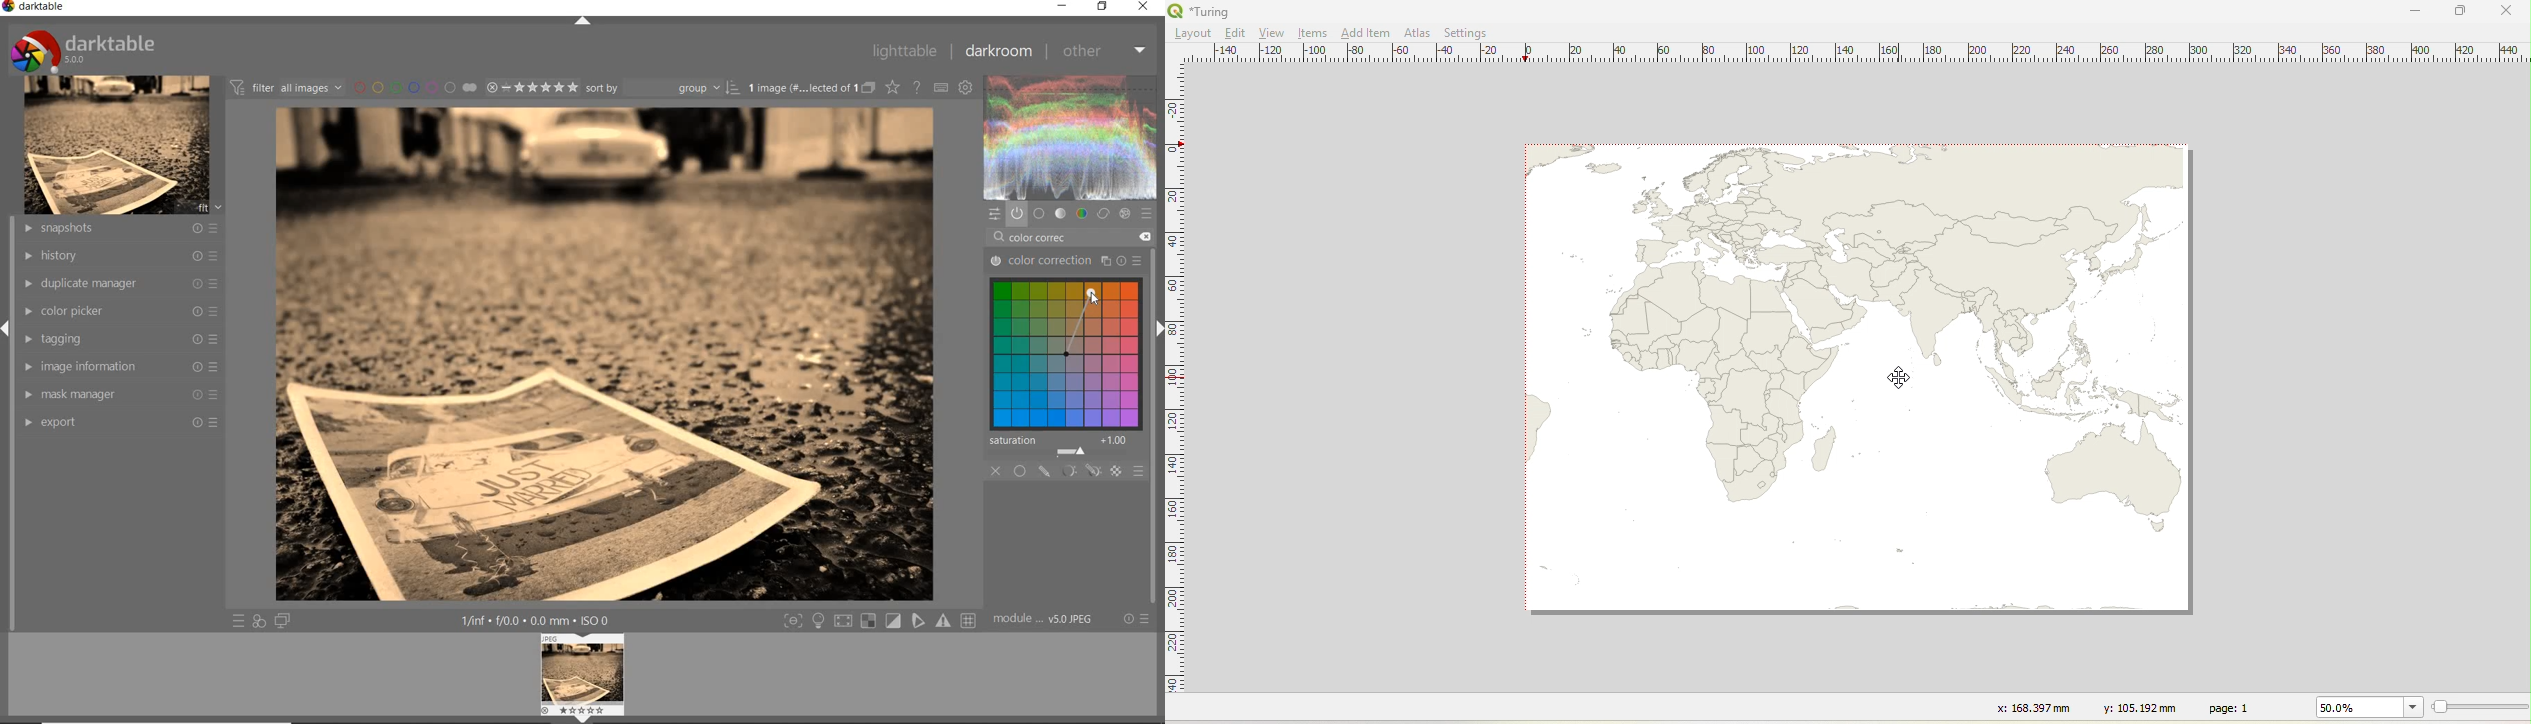  I want to click on expand/collapse, so click(1158, 329).